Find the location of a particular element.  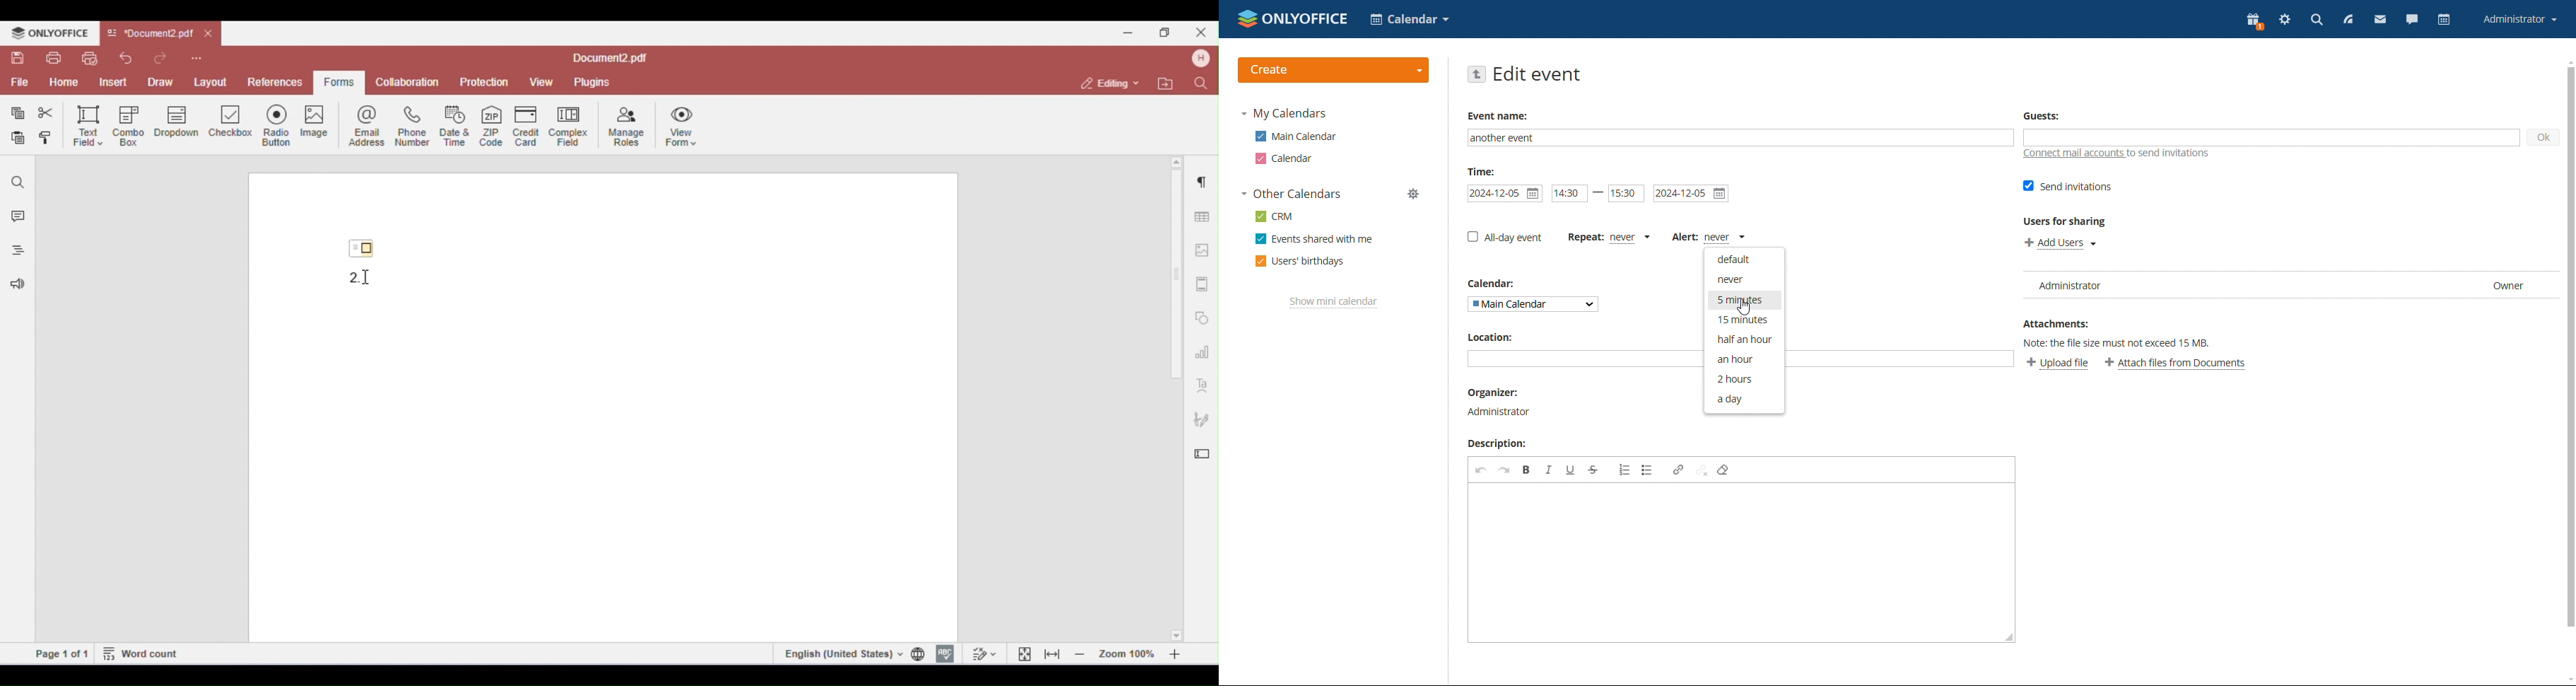

never is located at coordinates (1745, 279).